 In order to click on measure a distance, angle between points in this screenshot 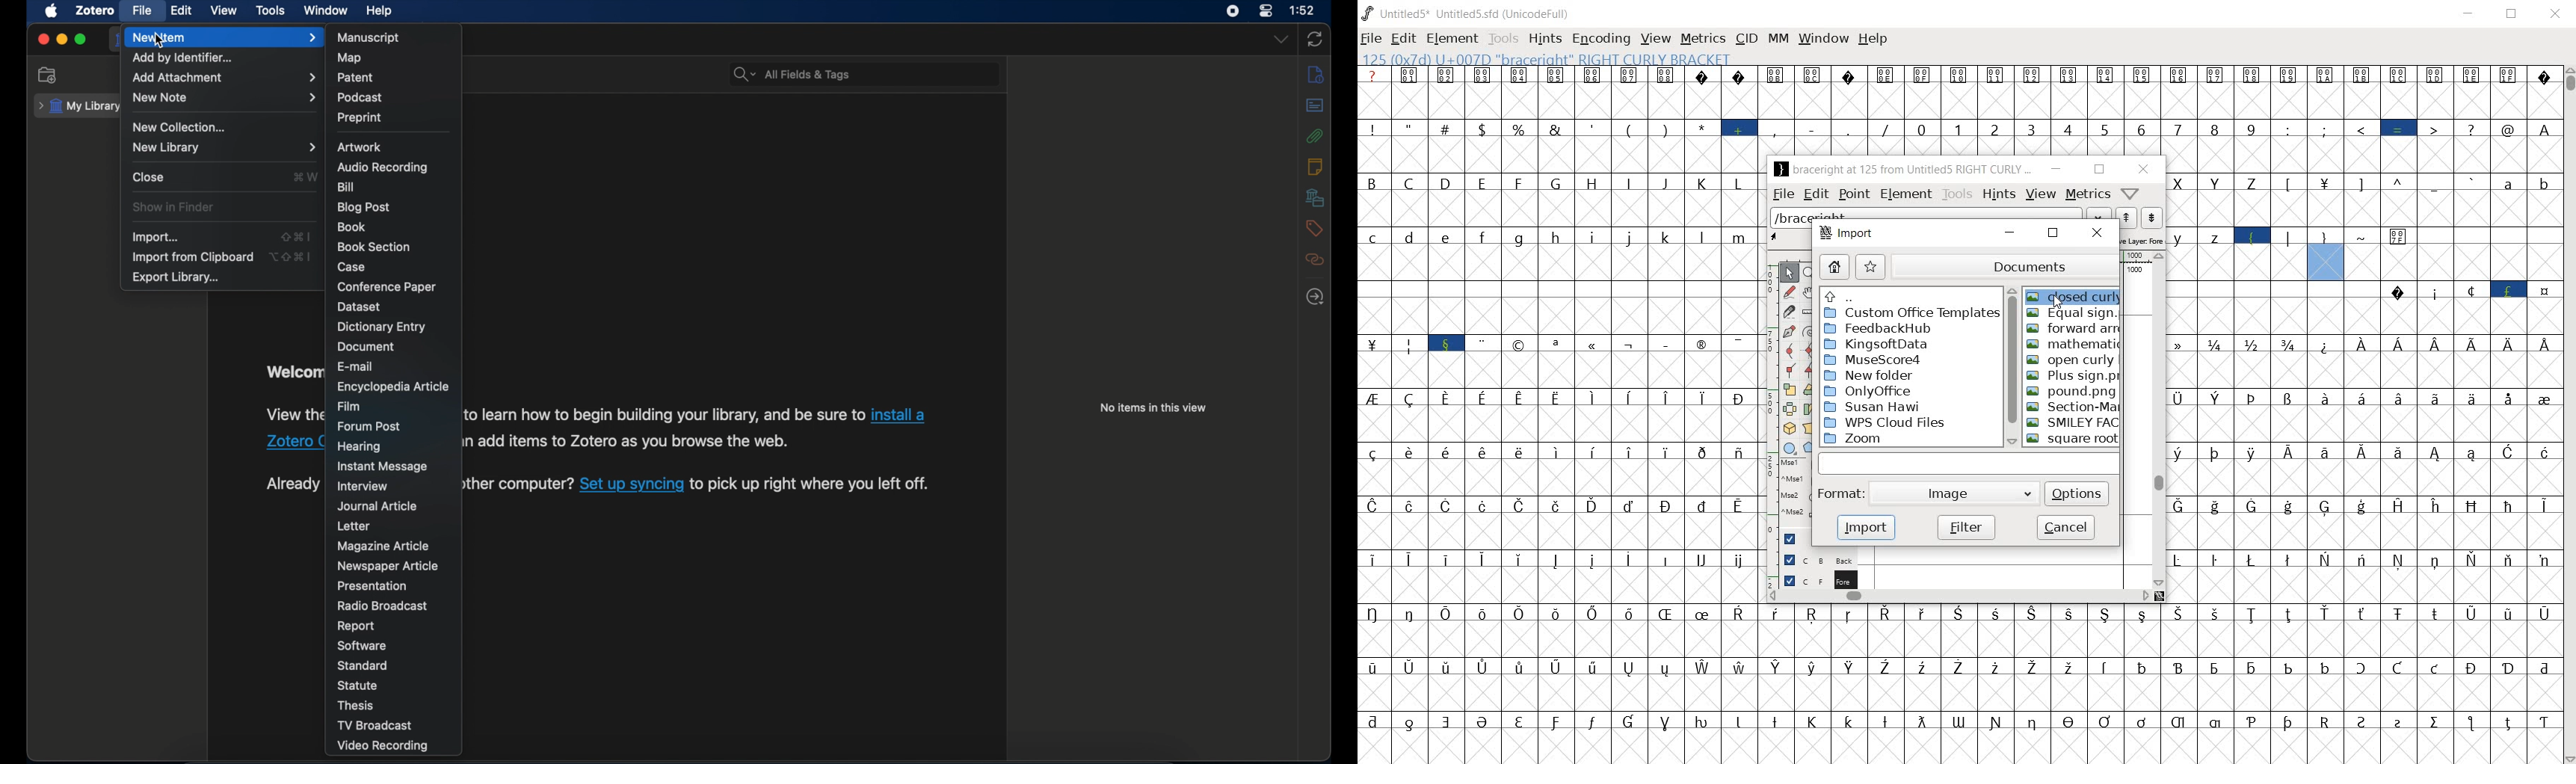, I will do `click(1810, 312)`.